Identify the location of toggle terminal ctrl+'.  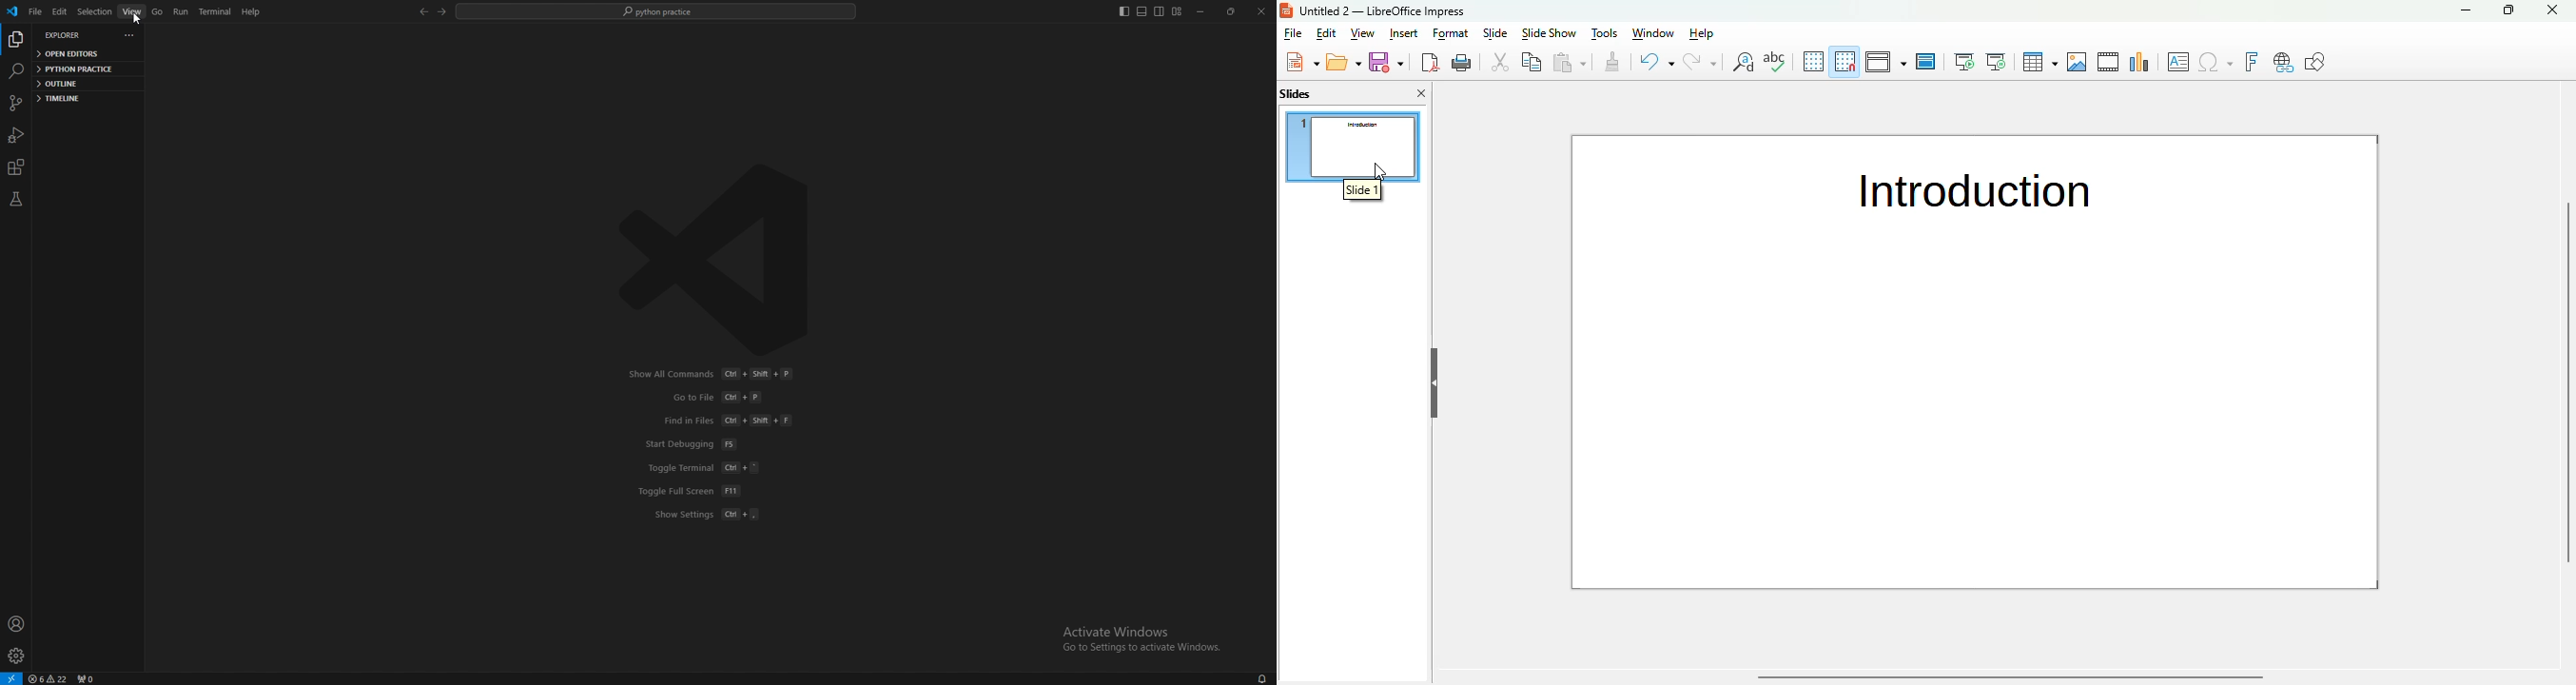
(707, 468).